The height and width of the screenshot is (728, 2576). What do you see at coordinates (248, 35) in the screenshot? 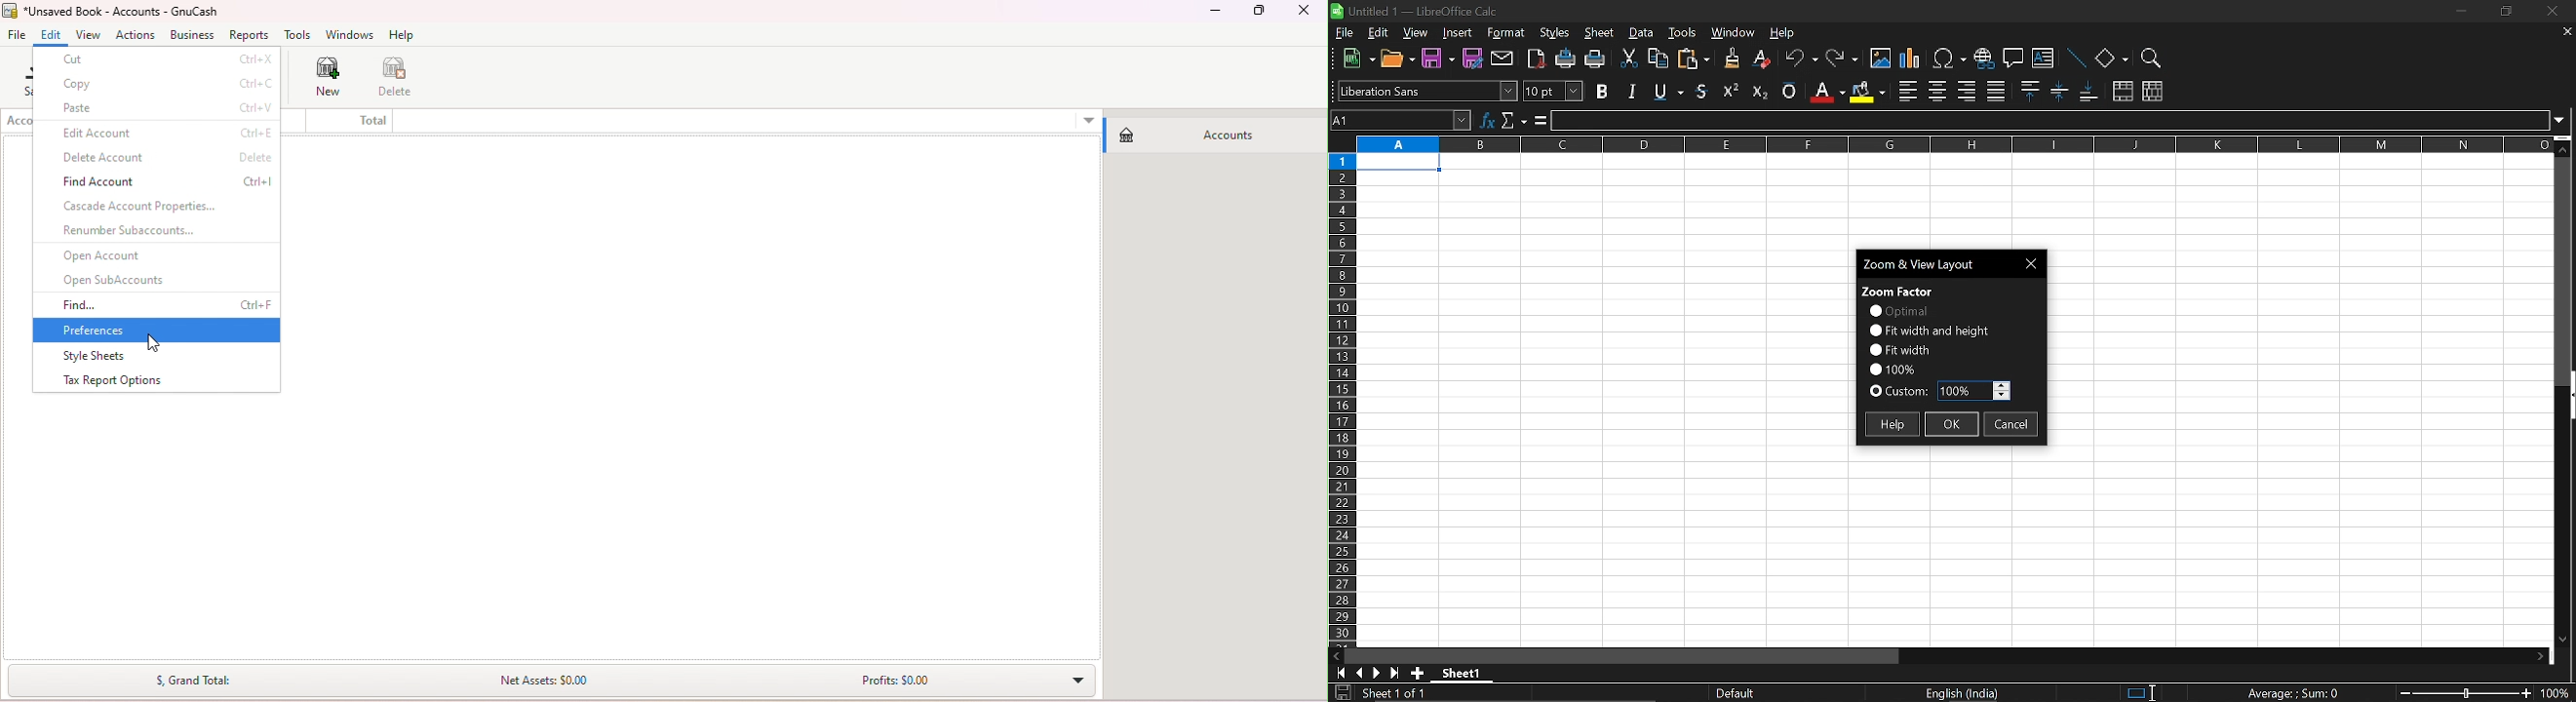
I see `Reports` at bounding box center [248, 35].